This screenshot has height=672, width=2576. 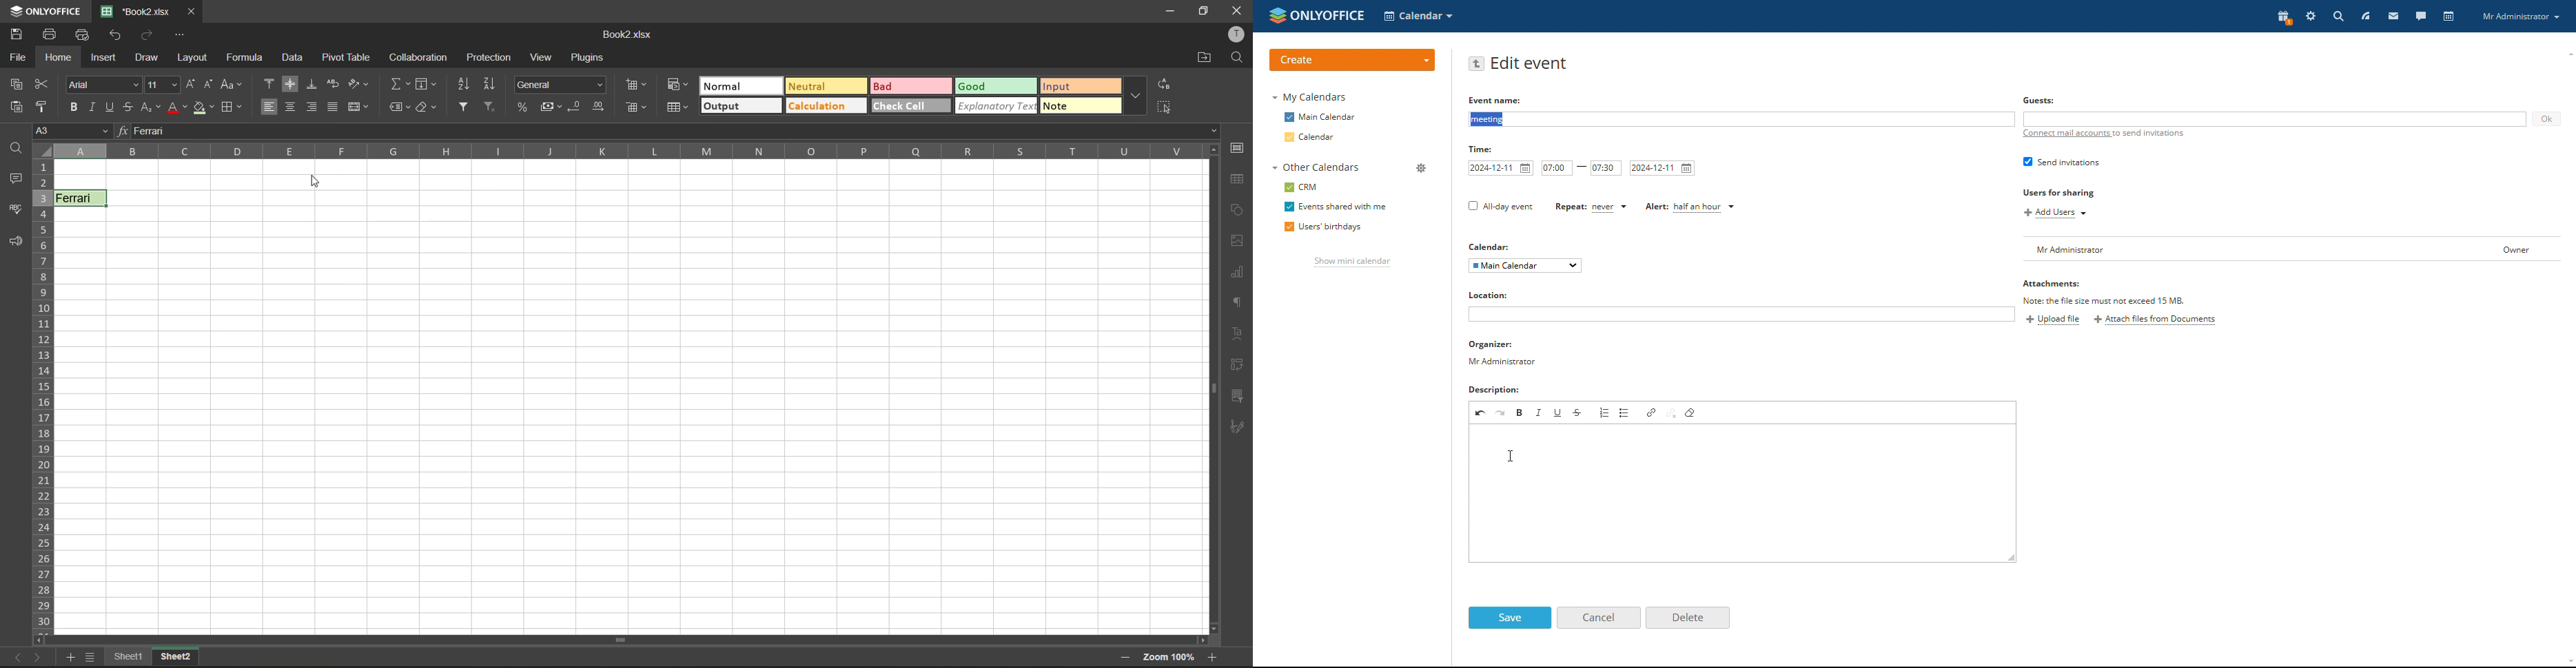 What do you see at coordinates (1204, 12) in the screenshot?
I see `maximize` at bounding box center [1204, 12].